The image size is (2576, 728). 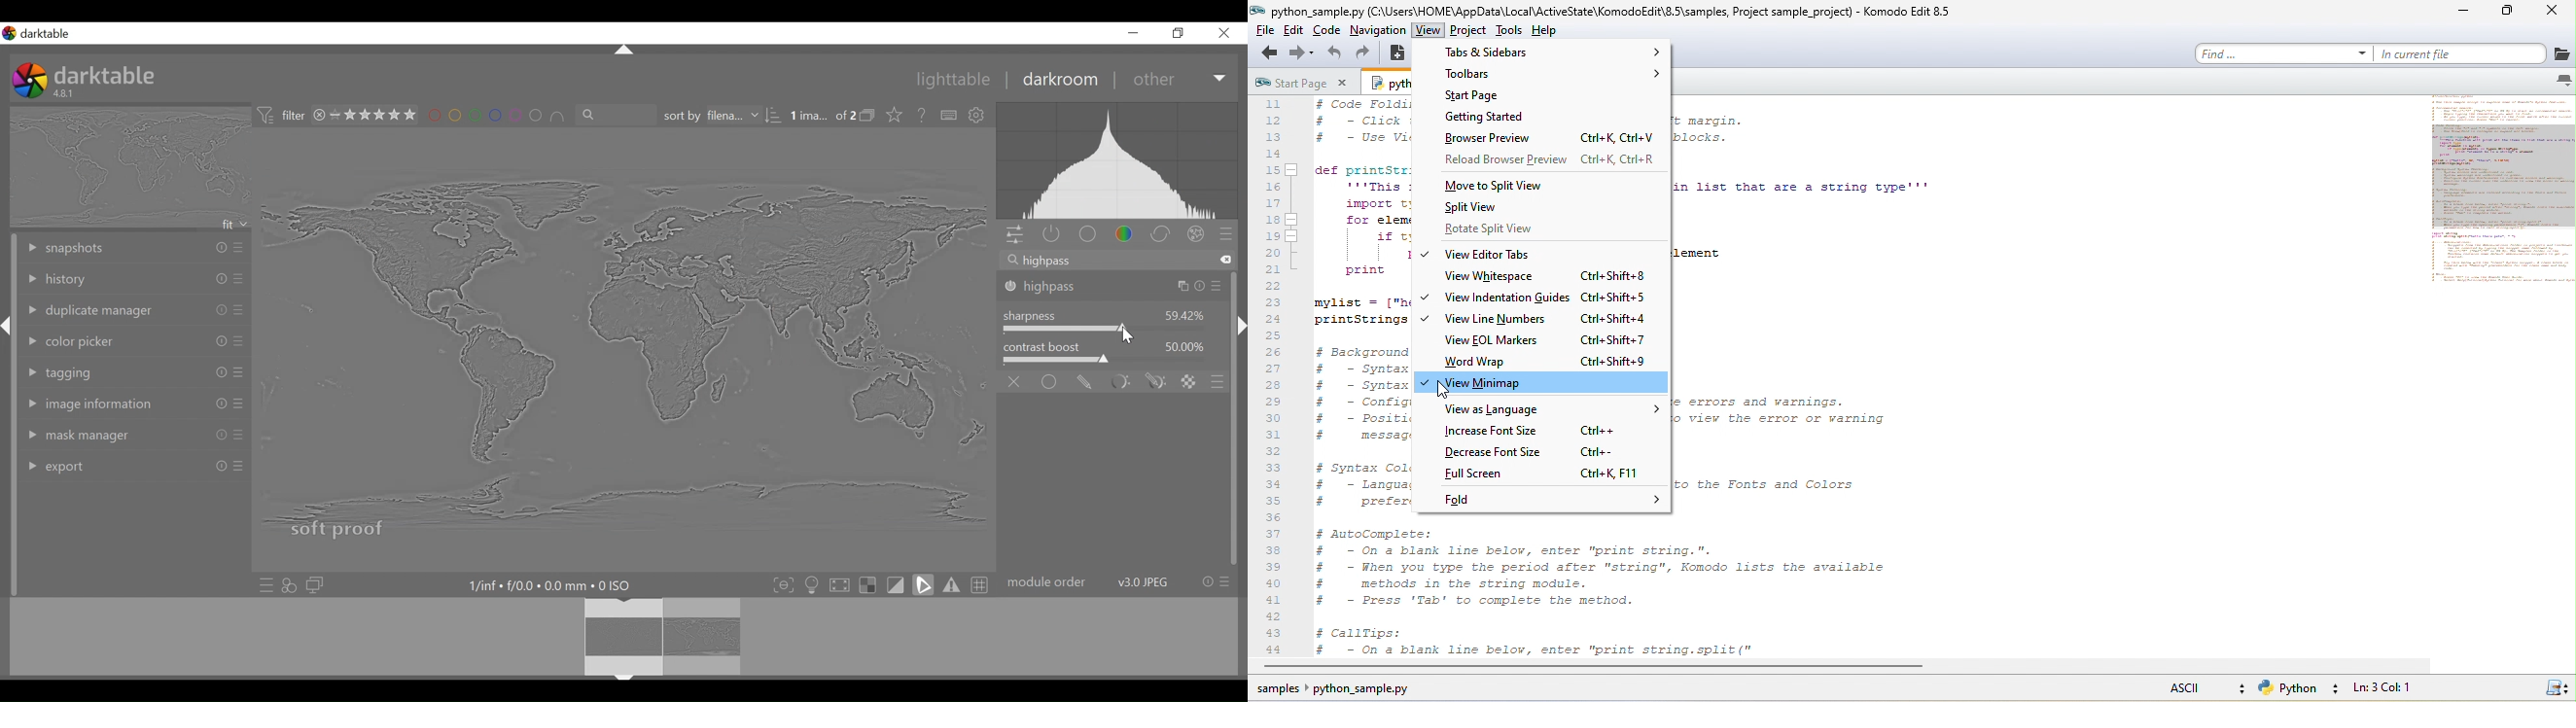 What do you see at coordinates (1153, 80) in the screenshot?
I see `other` at bounding box center [1153, 80].